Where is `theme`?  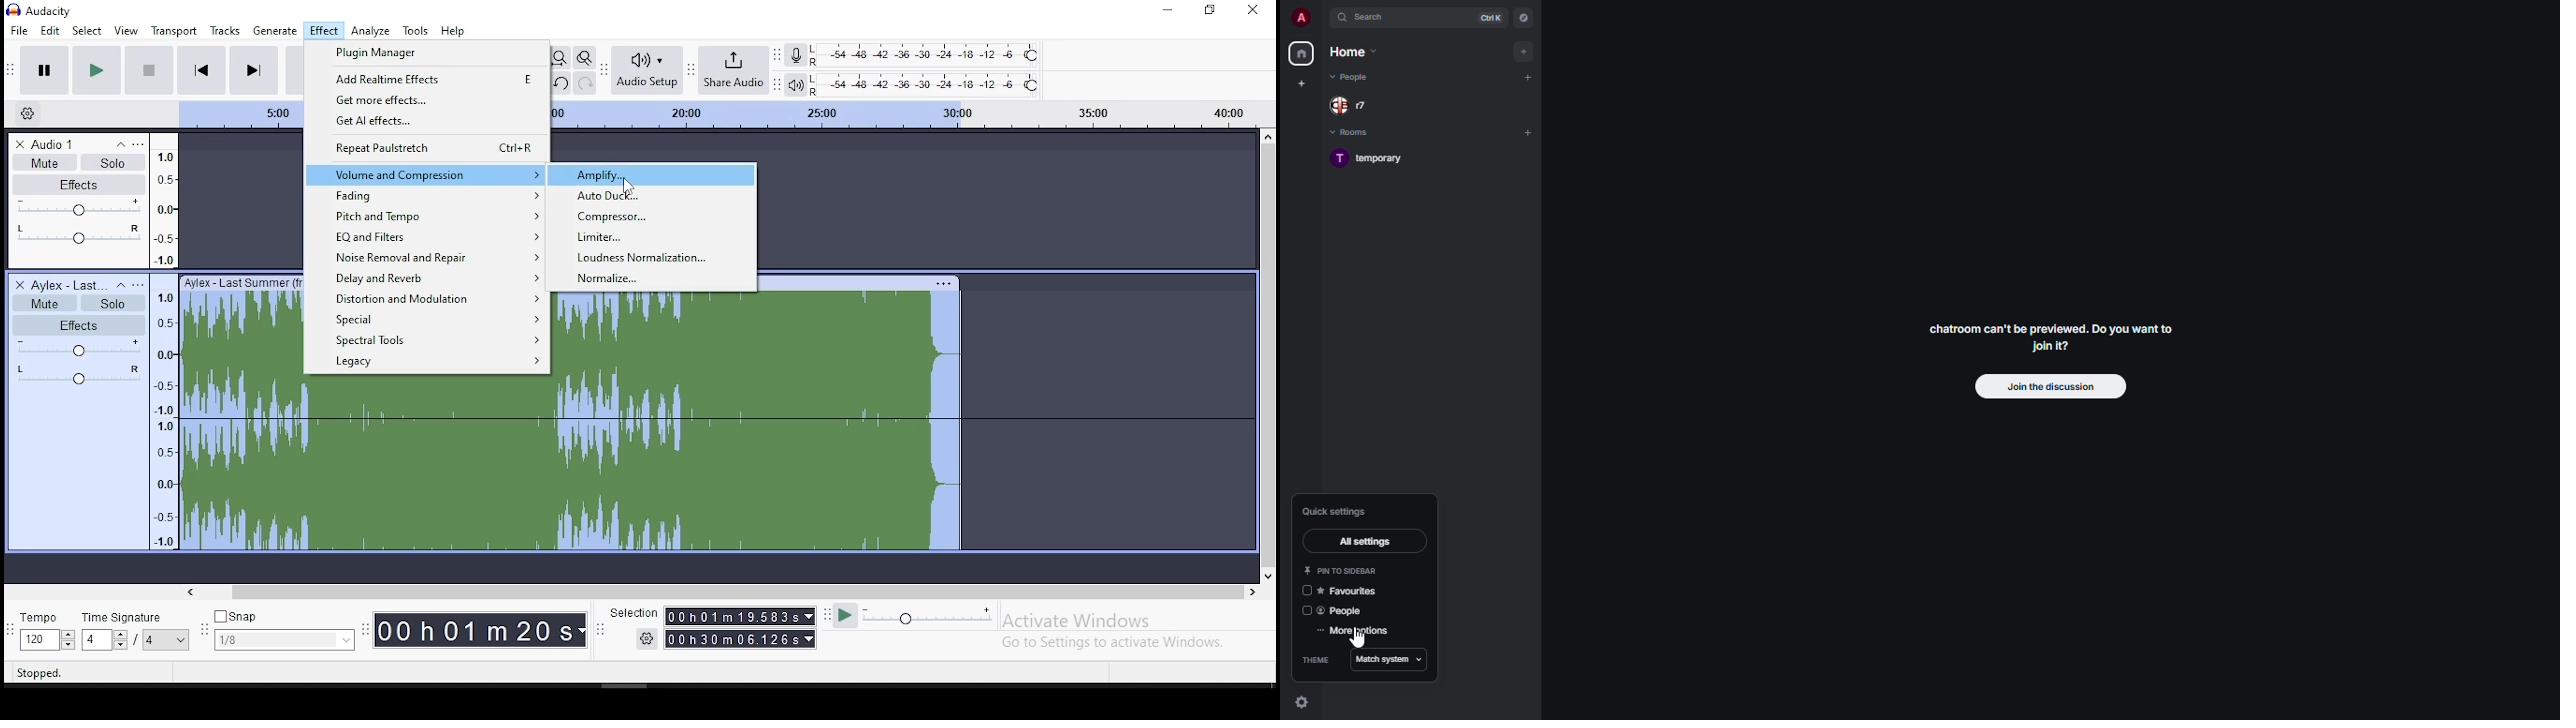 theme is located at coordinates (1317, 659).